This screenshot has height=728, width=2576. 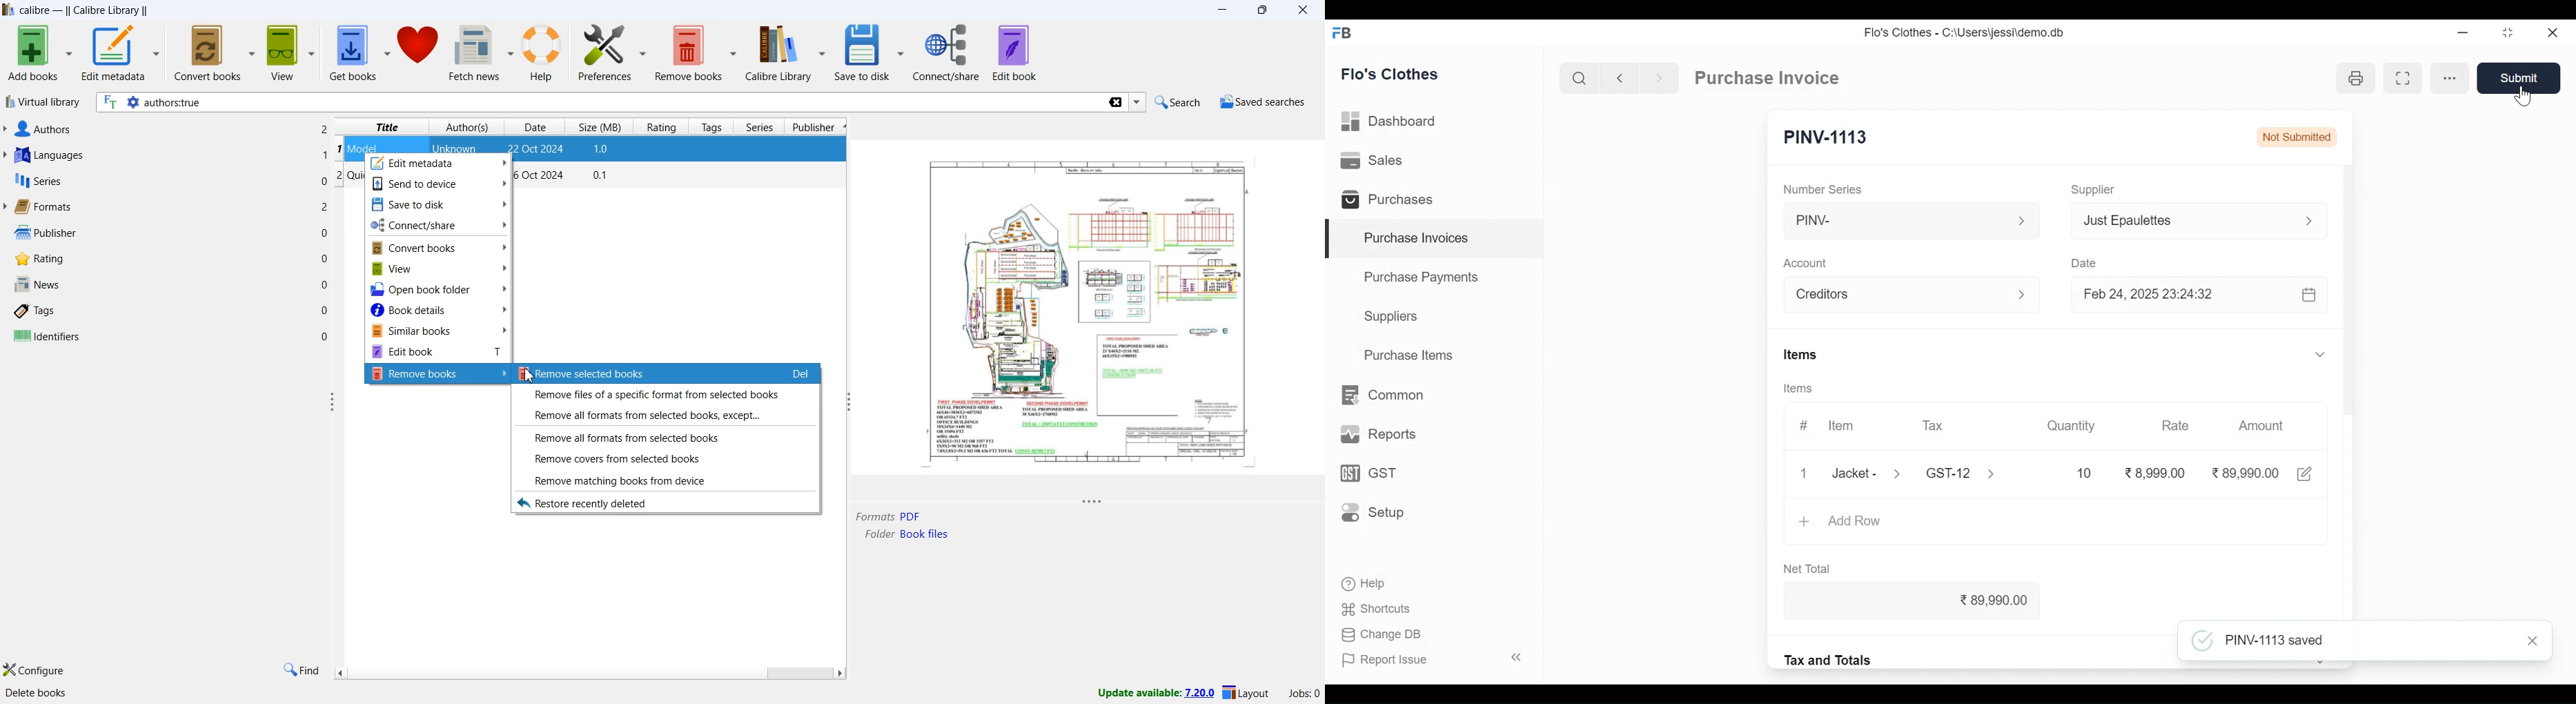 What do you see at coordinates (1391, 200) in the screenshot?
I see `Purchases` at bounding box center [1391, 200].